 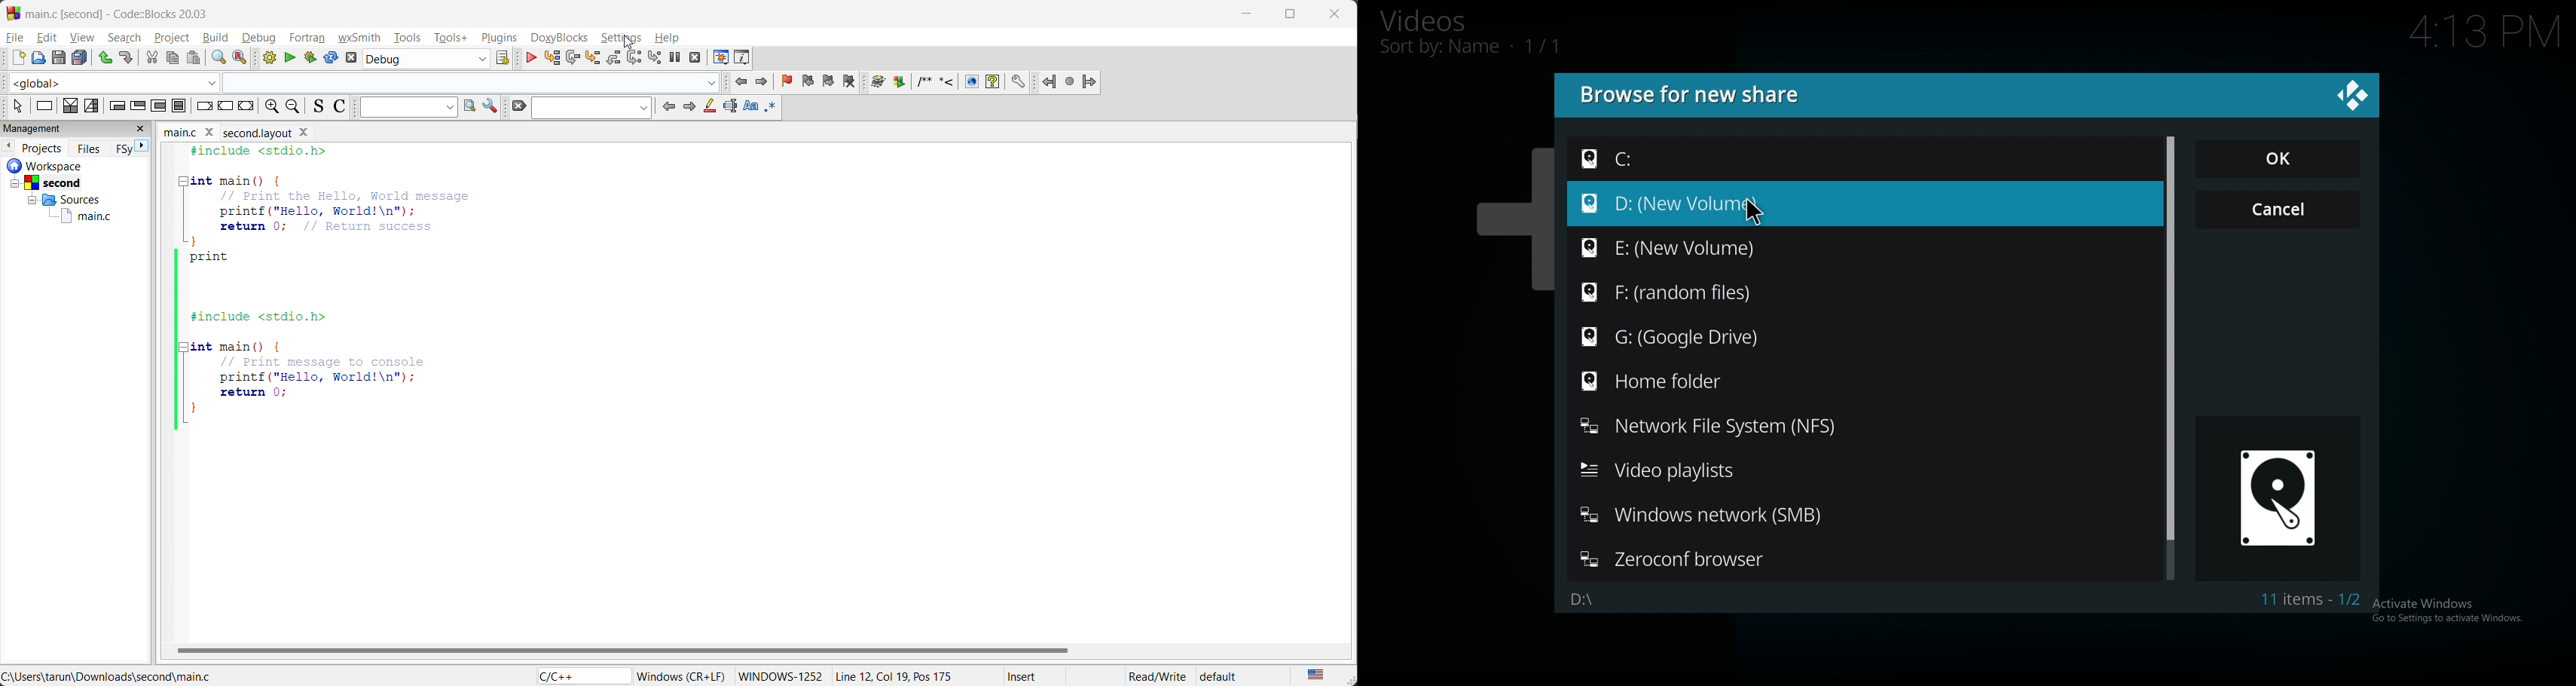 What do you see at coordinates (830, 79) in the screenshot?
I see `next bookmark` at bounding box center [830, 79].